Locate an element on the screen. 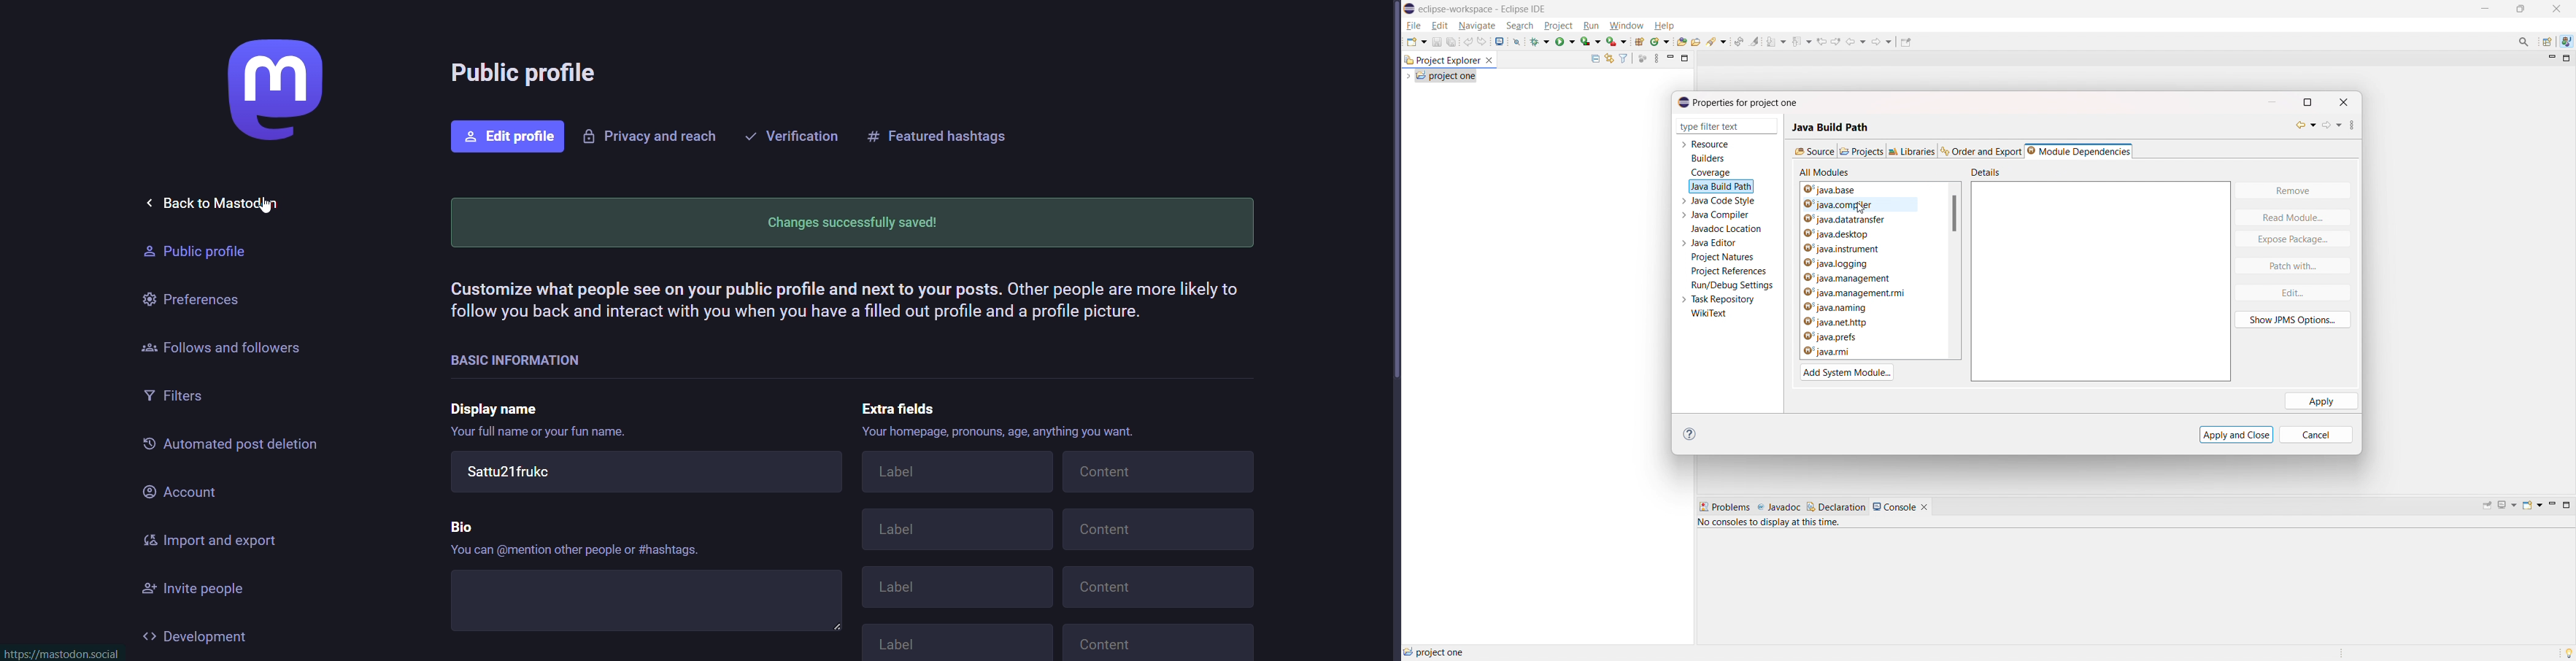 The image size is (2576, 672). Your homepage, pronouns, age, anything you want. is located at coordinates (1002, 433).